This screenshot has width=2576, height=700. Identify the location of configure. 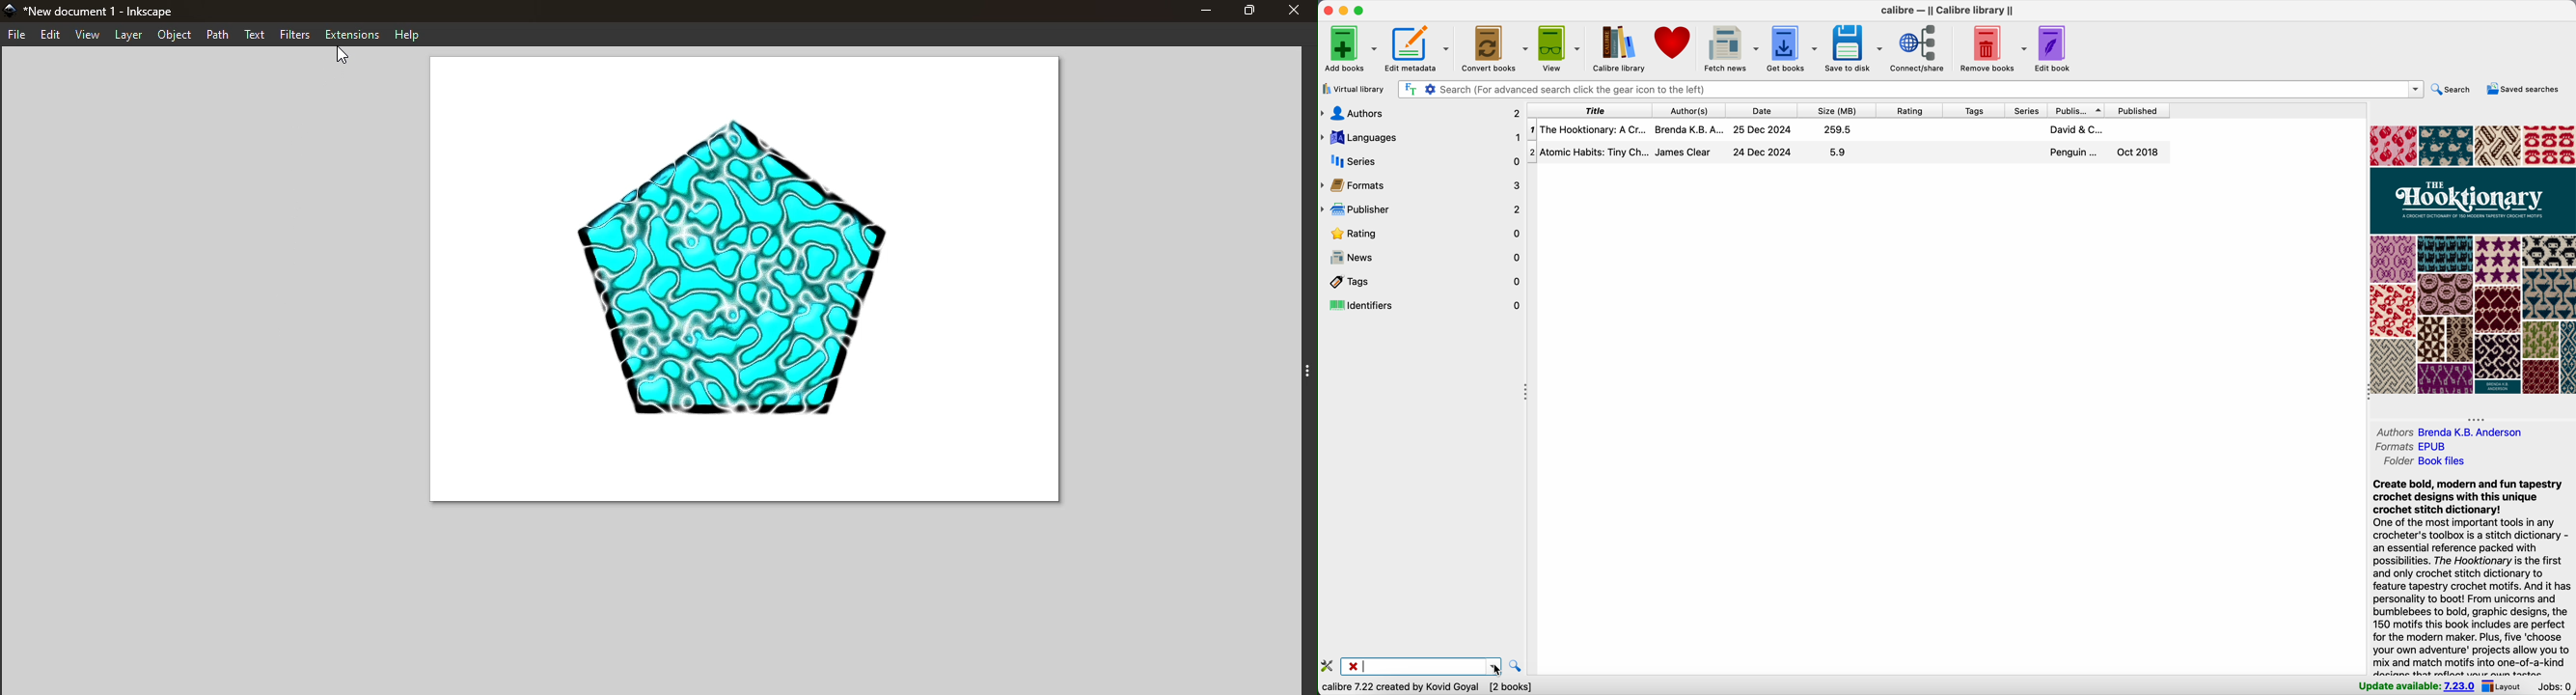
(1328, 666).